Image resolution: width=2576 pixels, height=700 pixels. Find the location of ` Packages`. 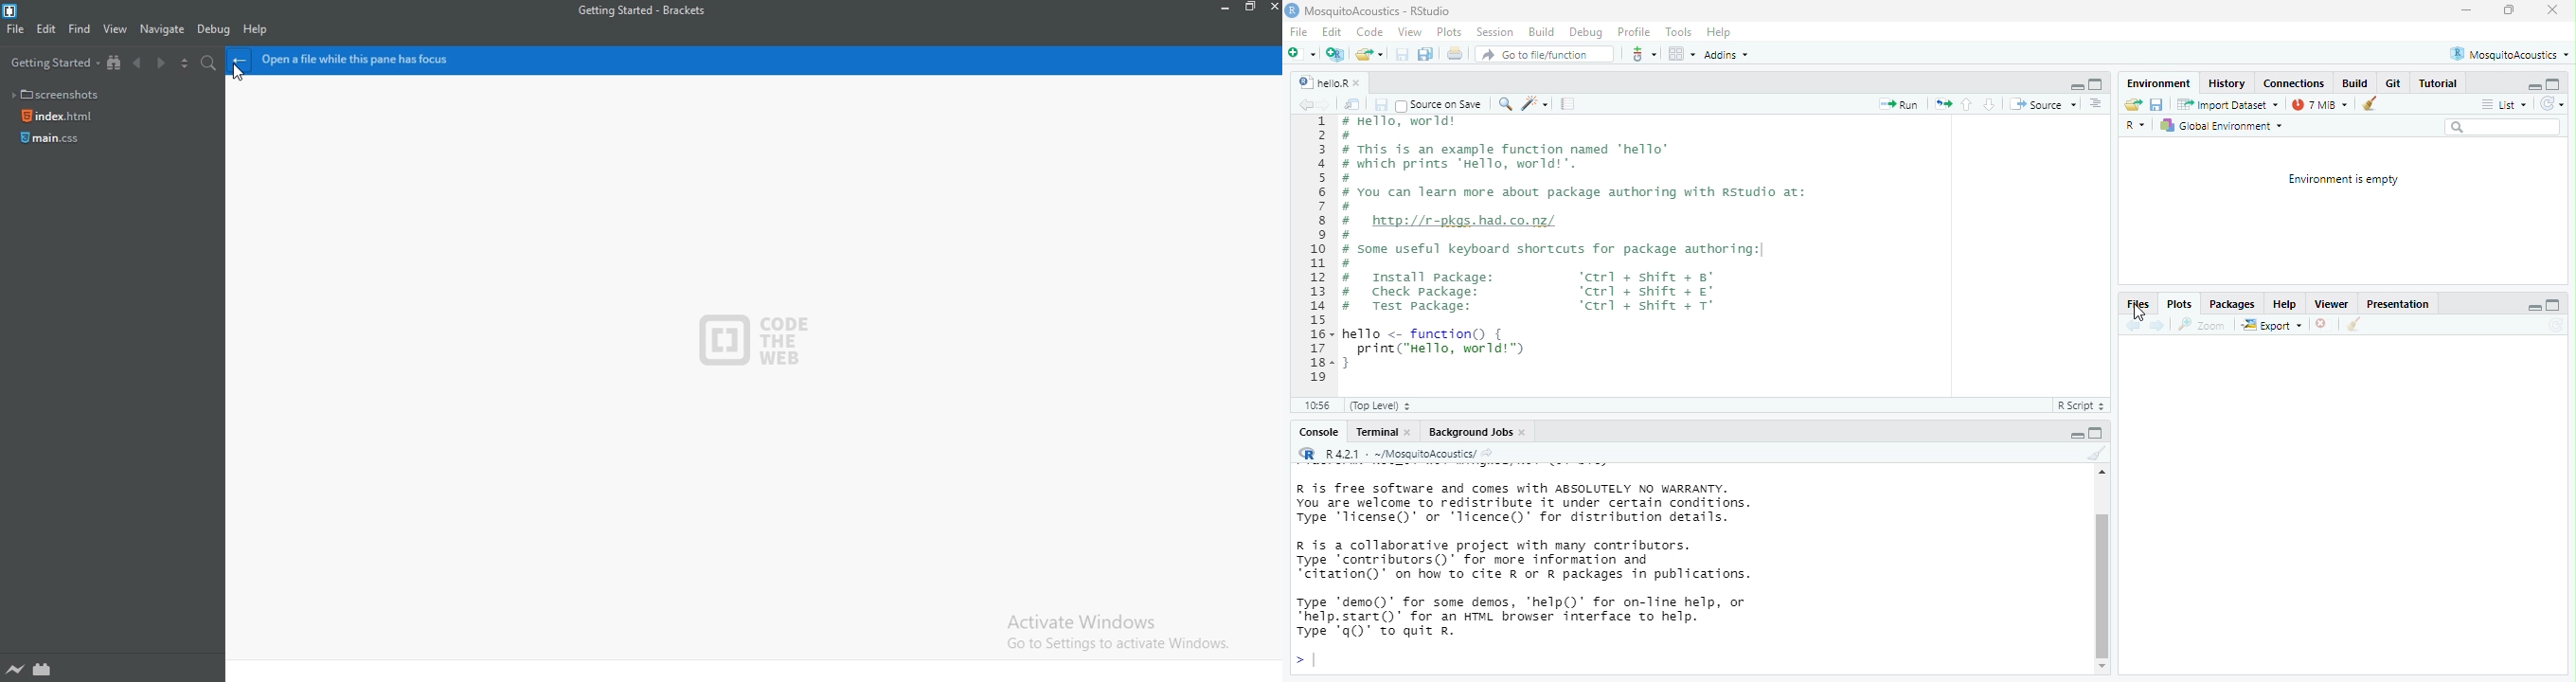

 Packages is located at coordinates (2233, 303).